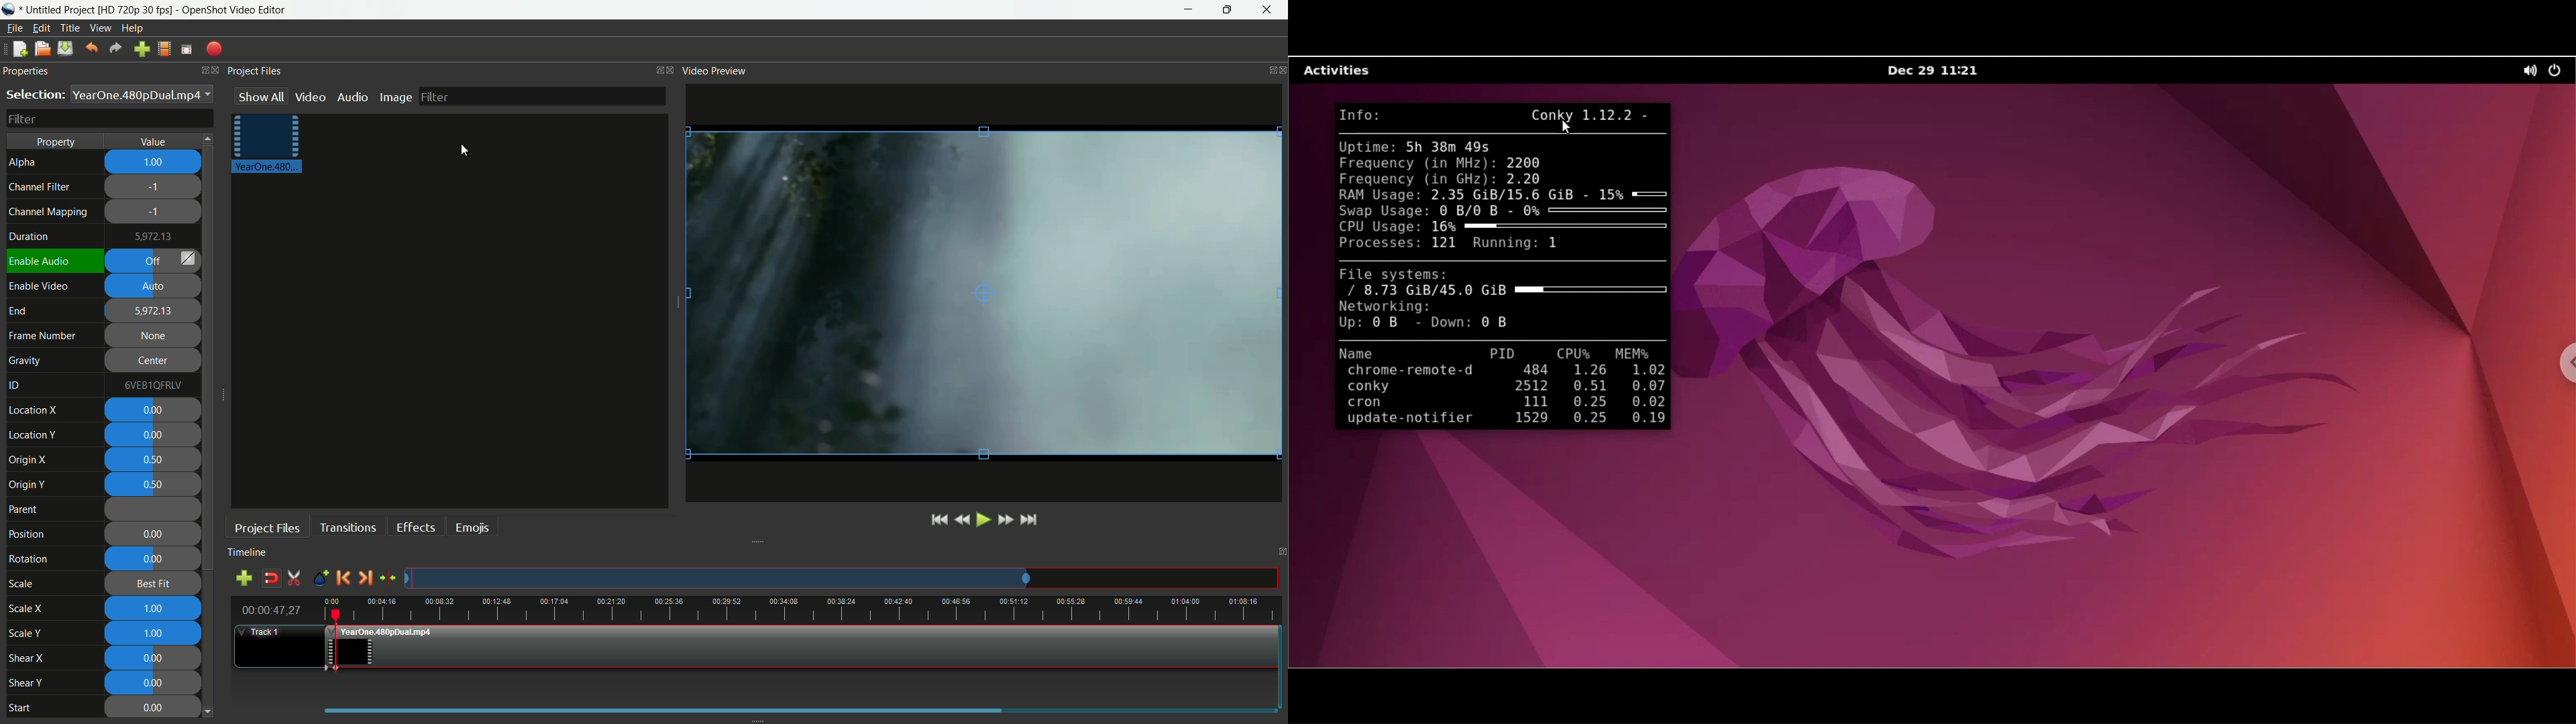 The width and height of the screenshot is (2576, 728). I want to click on maximize, so click(1225, 10).